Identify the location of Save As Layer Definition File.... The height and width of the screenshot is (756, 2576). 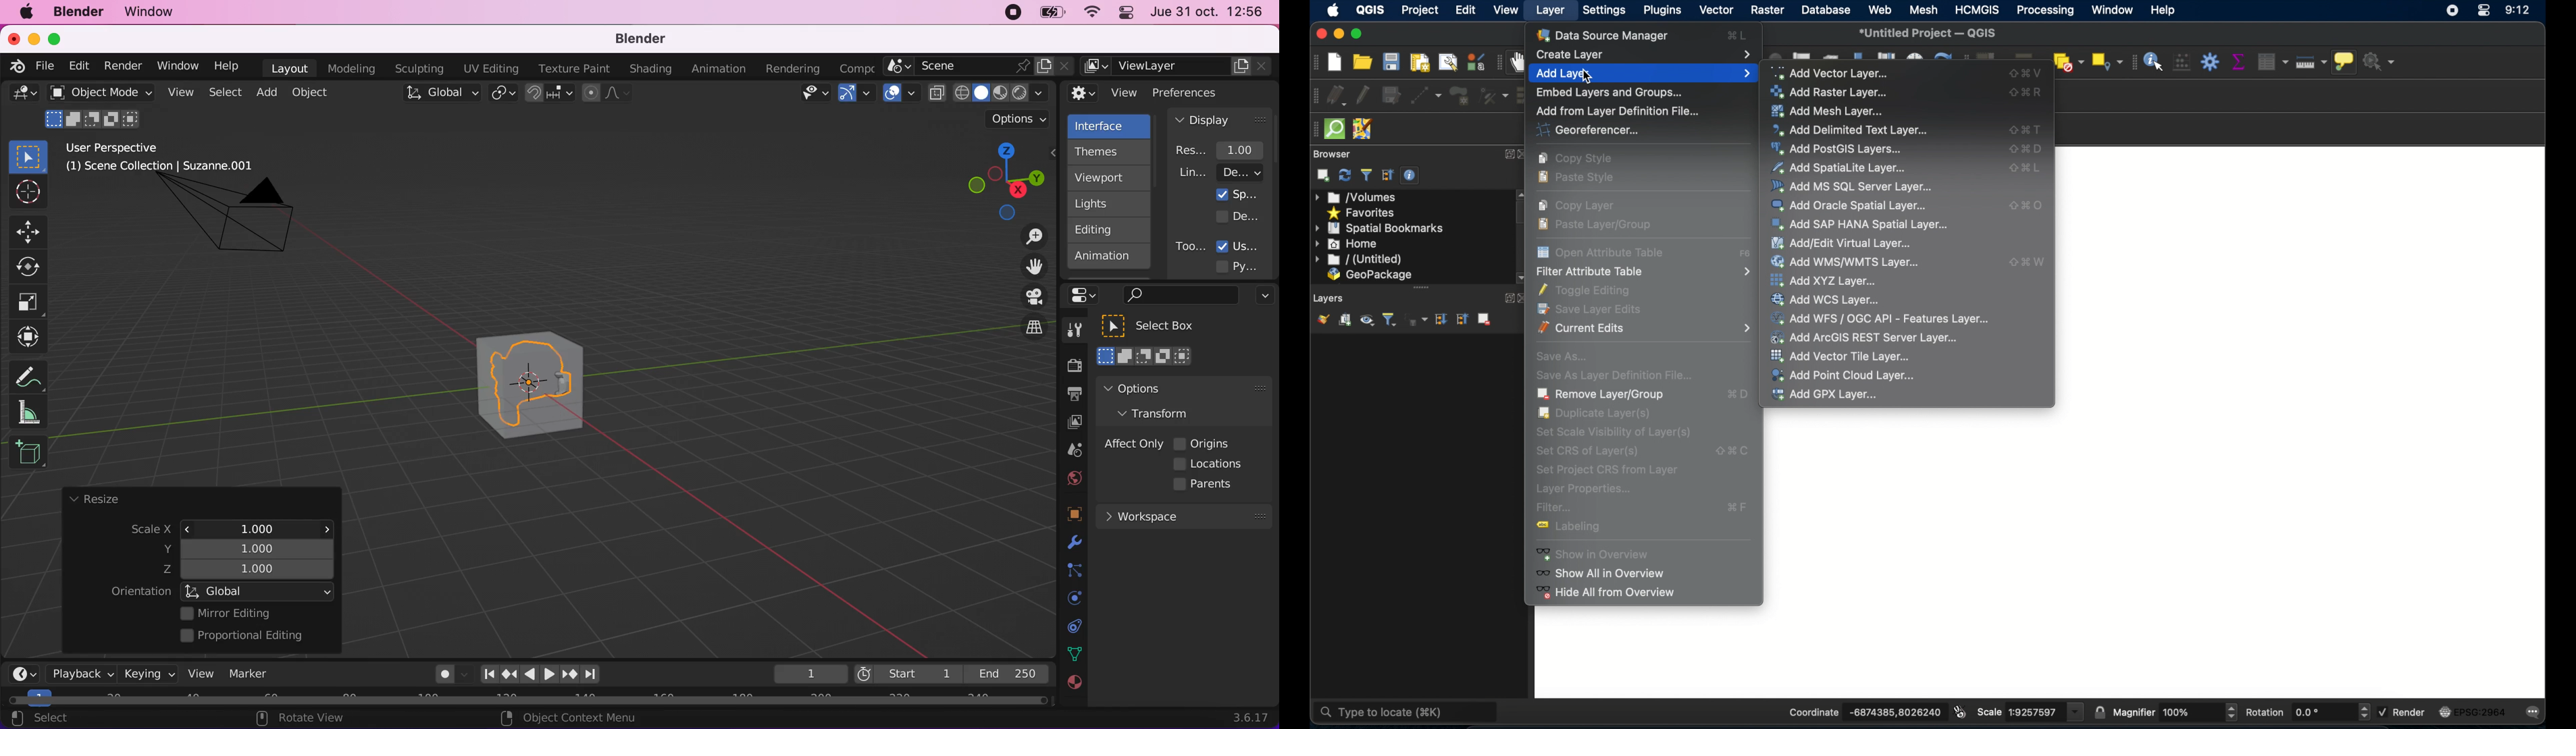
(1621, 376).